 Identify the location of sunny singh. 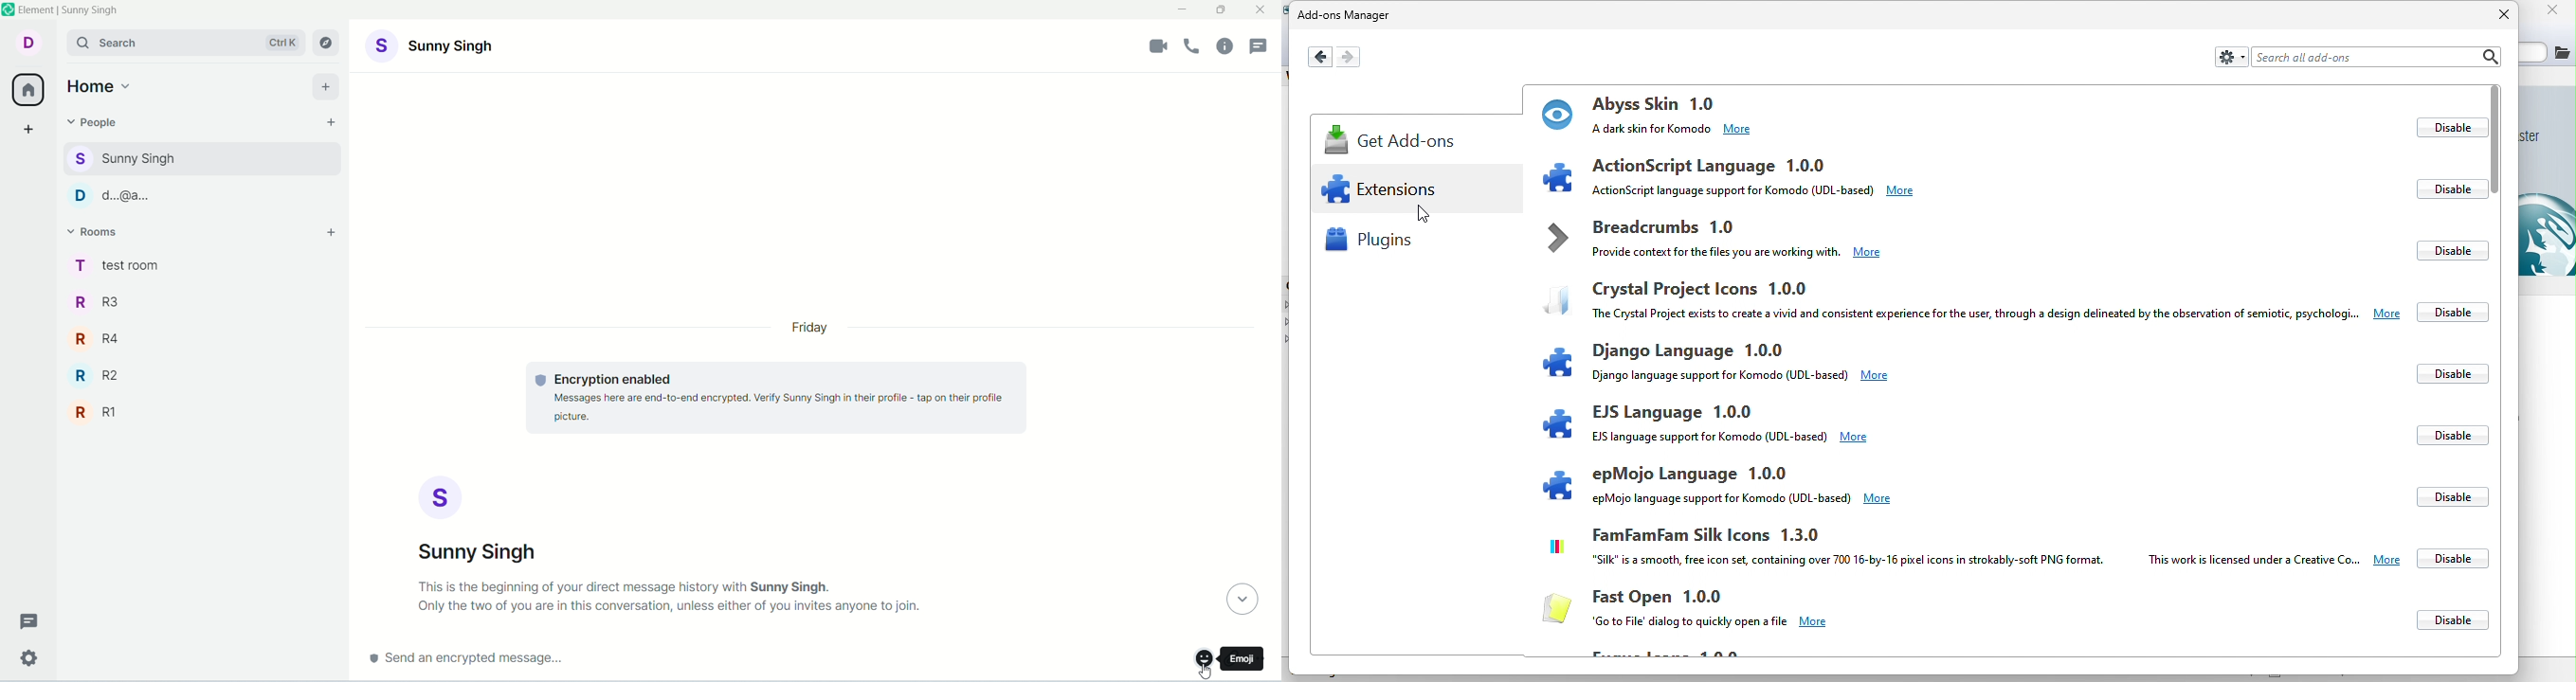
(199, 157).